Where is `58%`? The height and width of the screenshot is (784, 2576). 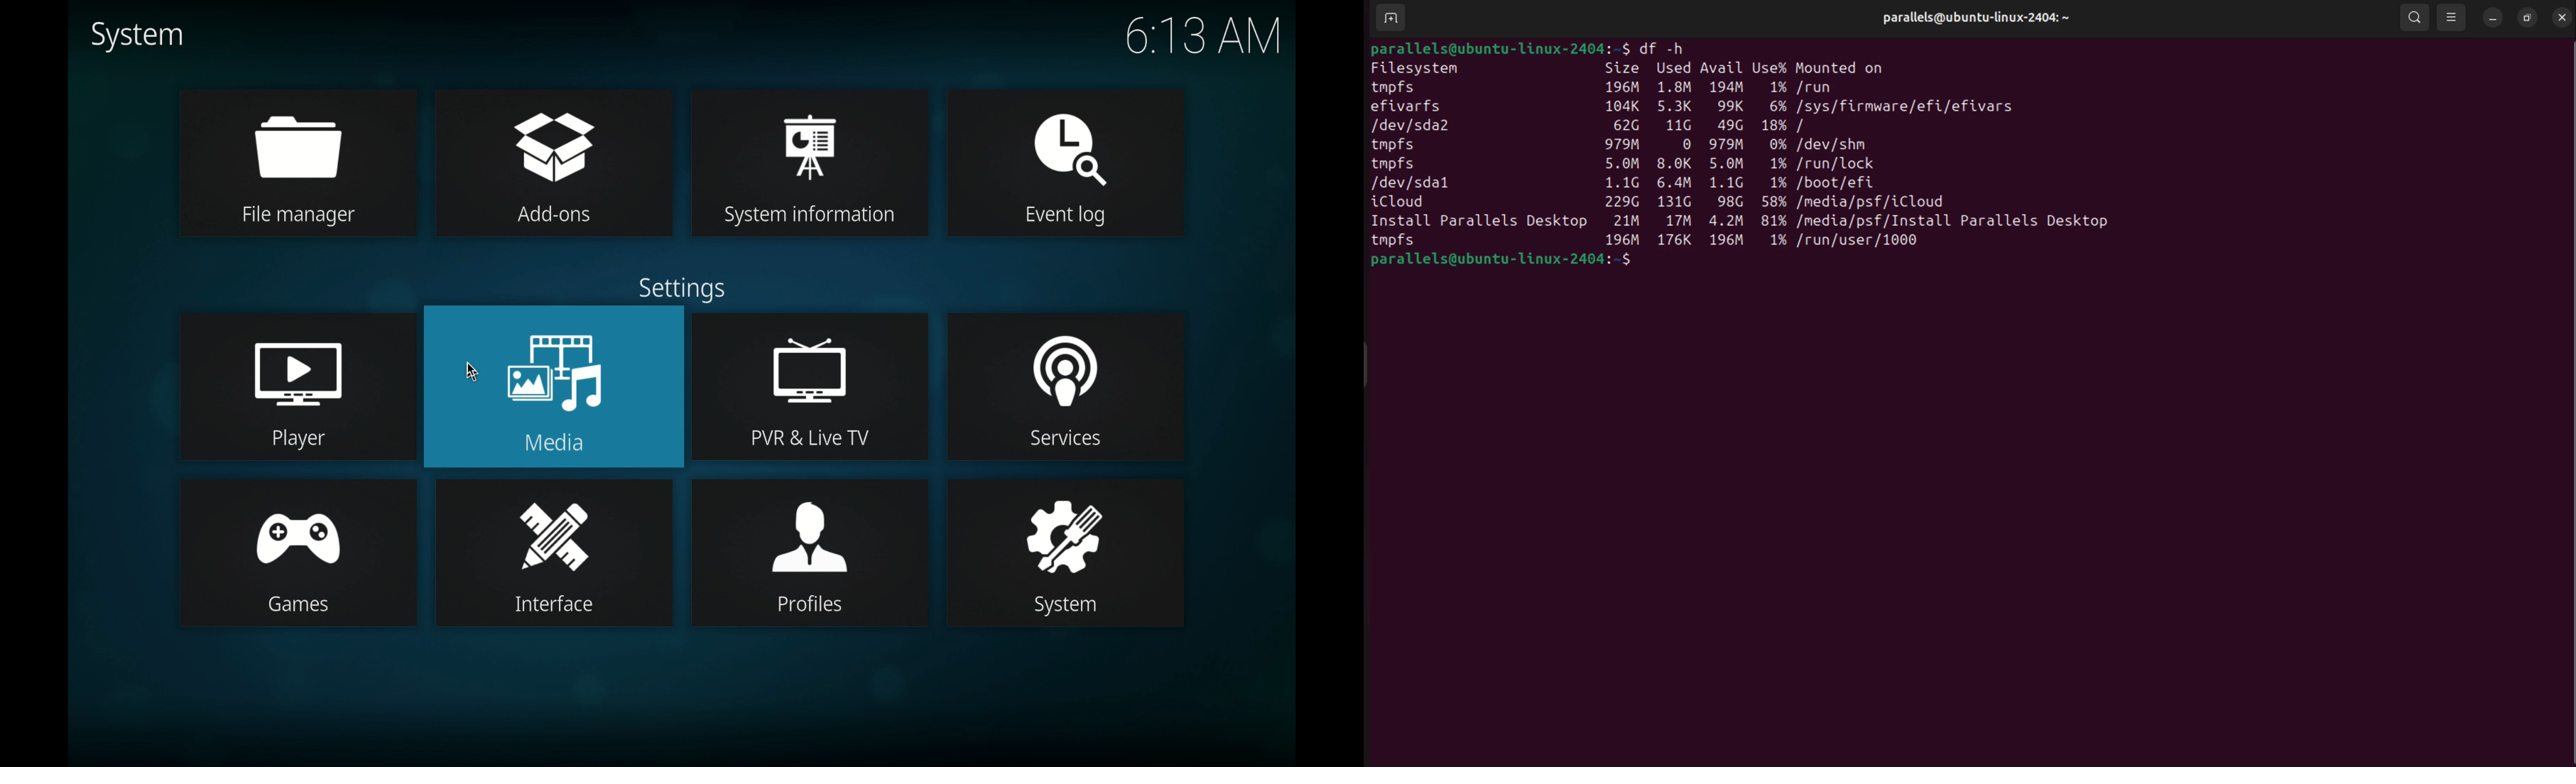
58% is located at coordinates (1775, 203).